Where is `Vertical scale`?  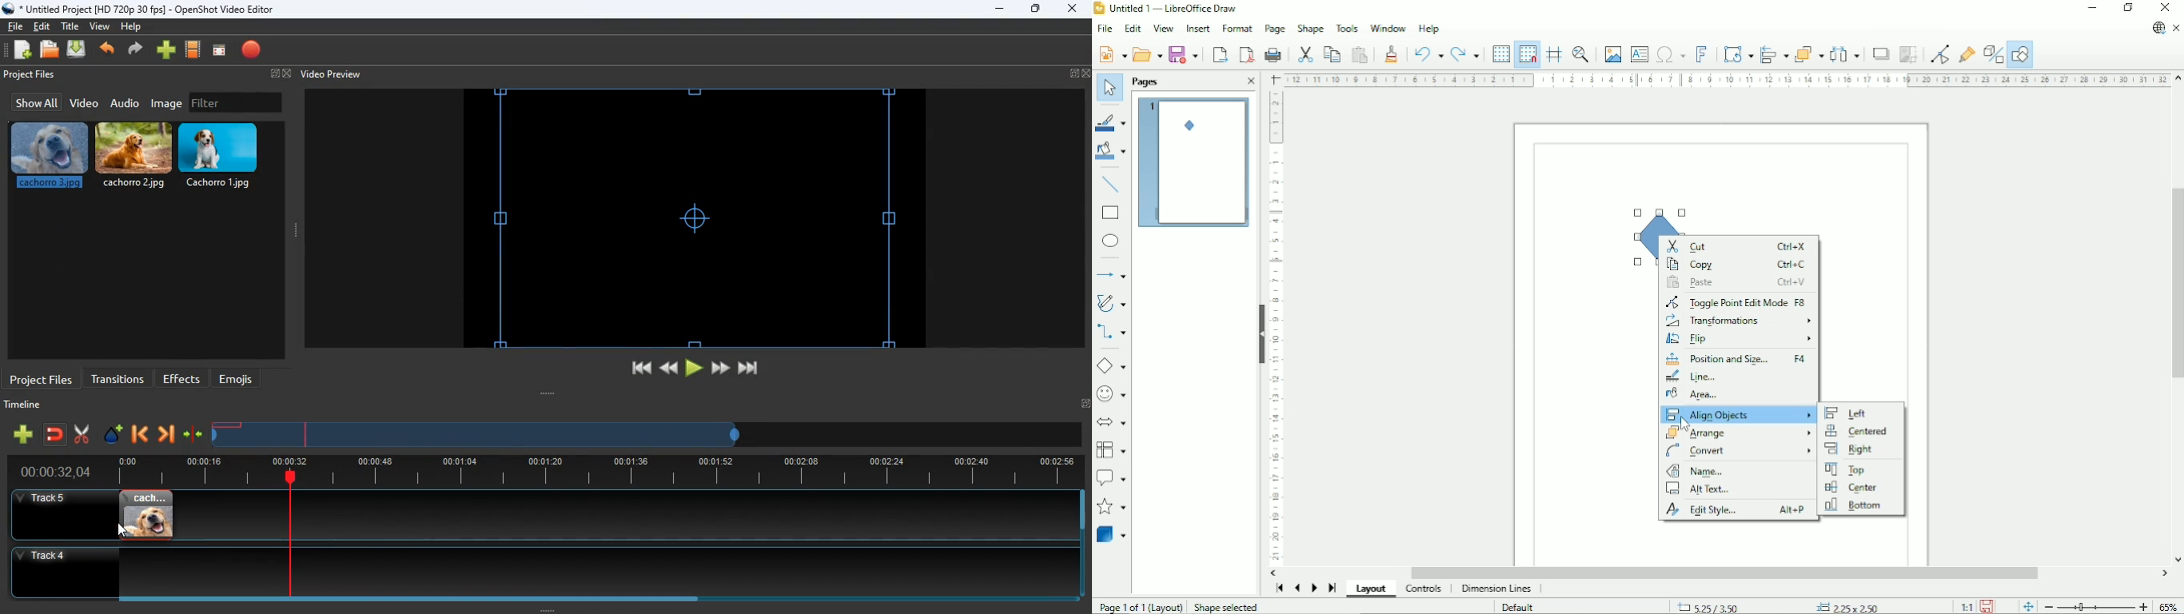 Vertical scale is located at coordinates (1275, 326).